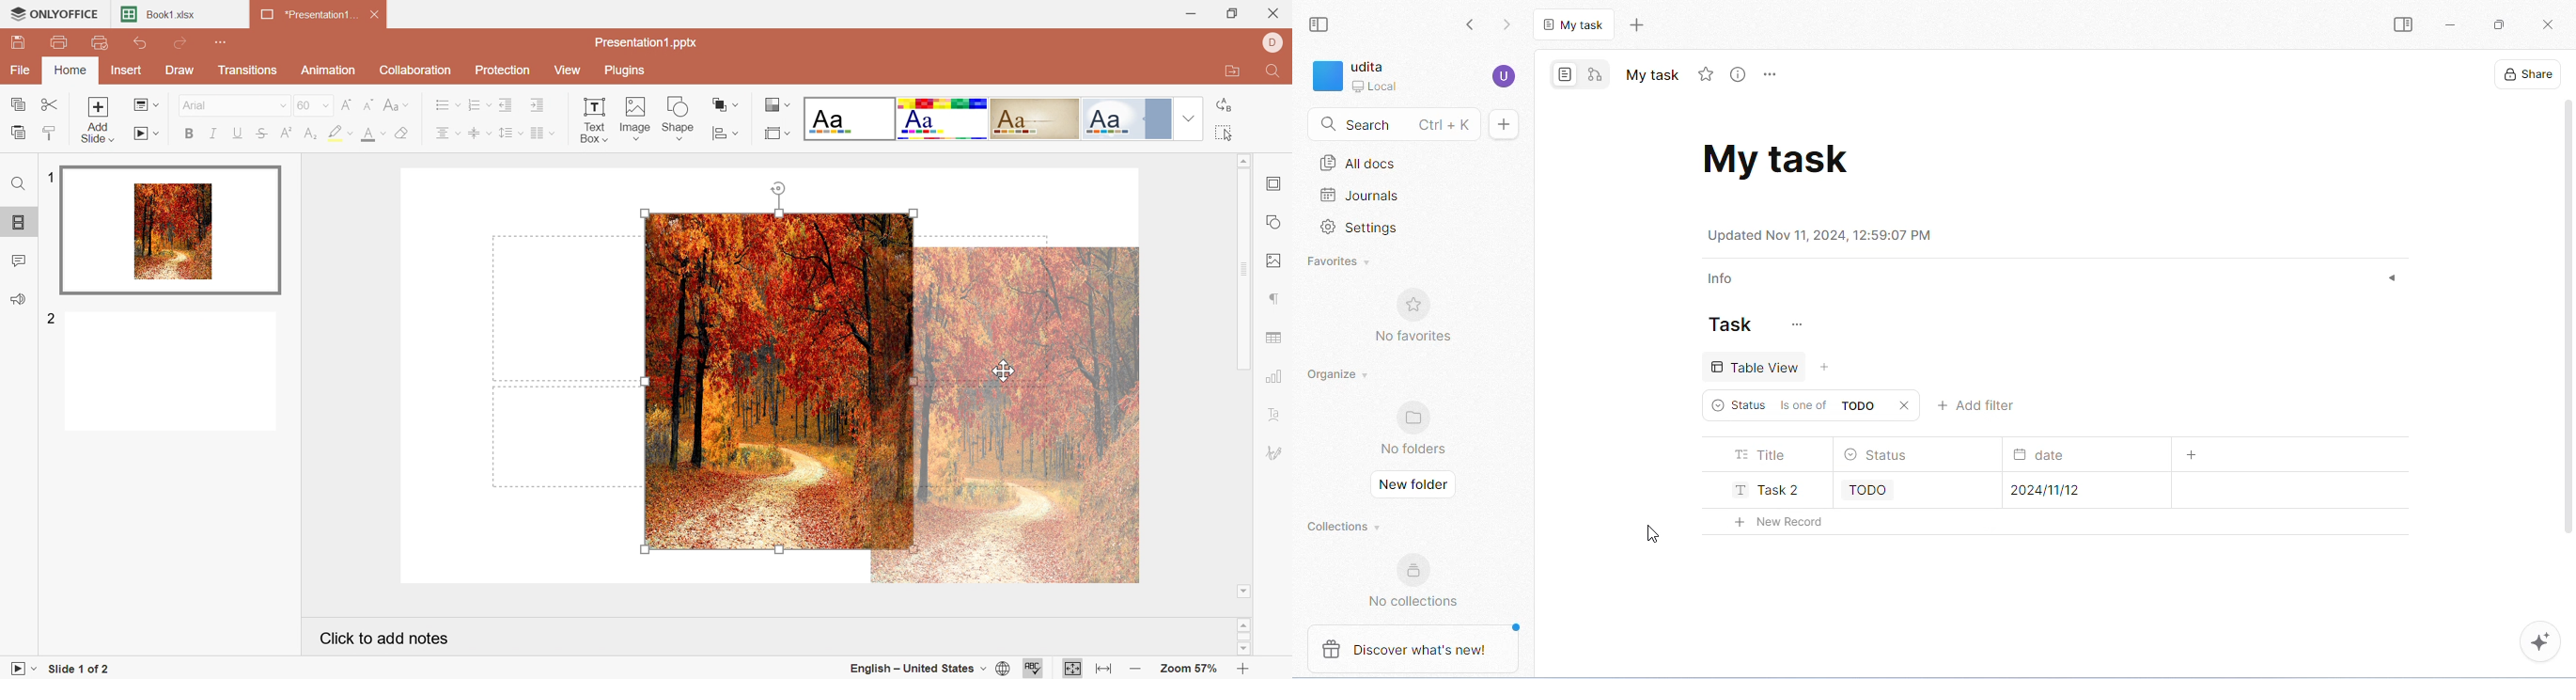 The height and width of the screenshot is (700, 2576). I want to click on Fit to slide, so click(1072, 668).